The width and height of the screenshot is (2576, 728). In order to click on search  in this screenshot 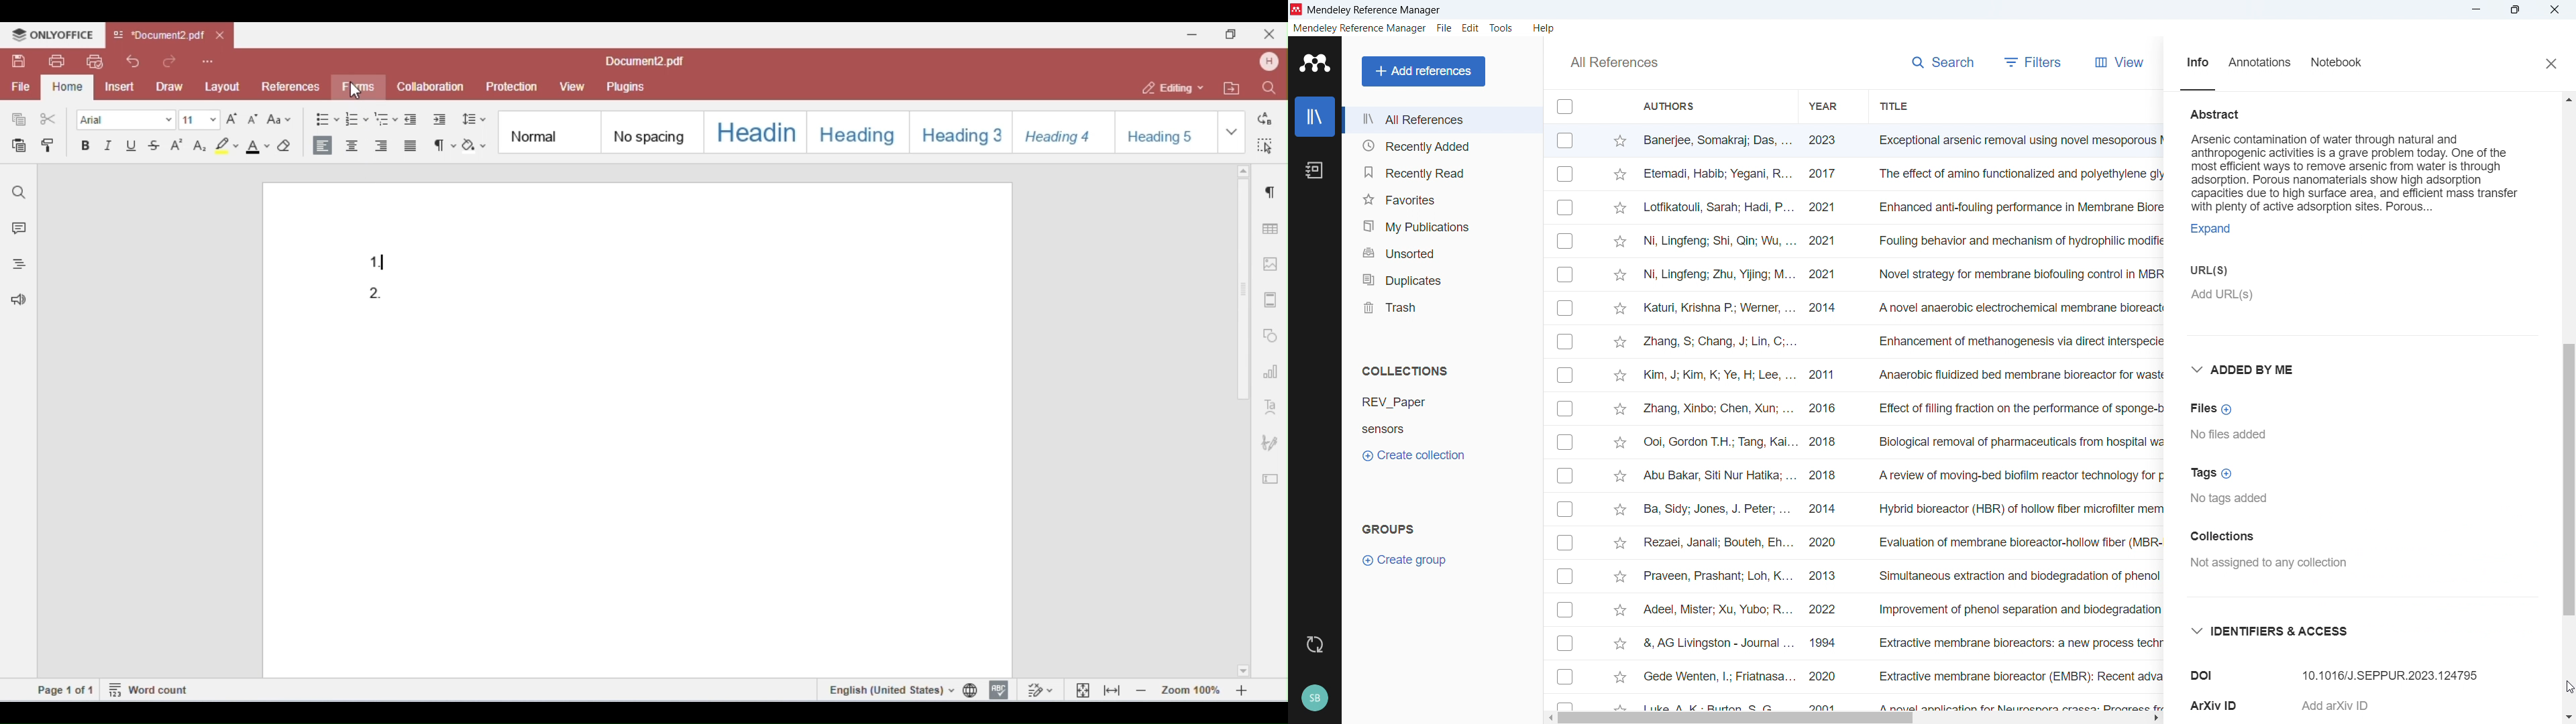, I will do `click(1945, 64)`.